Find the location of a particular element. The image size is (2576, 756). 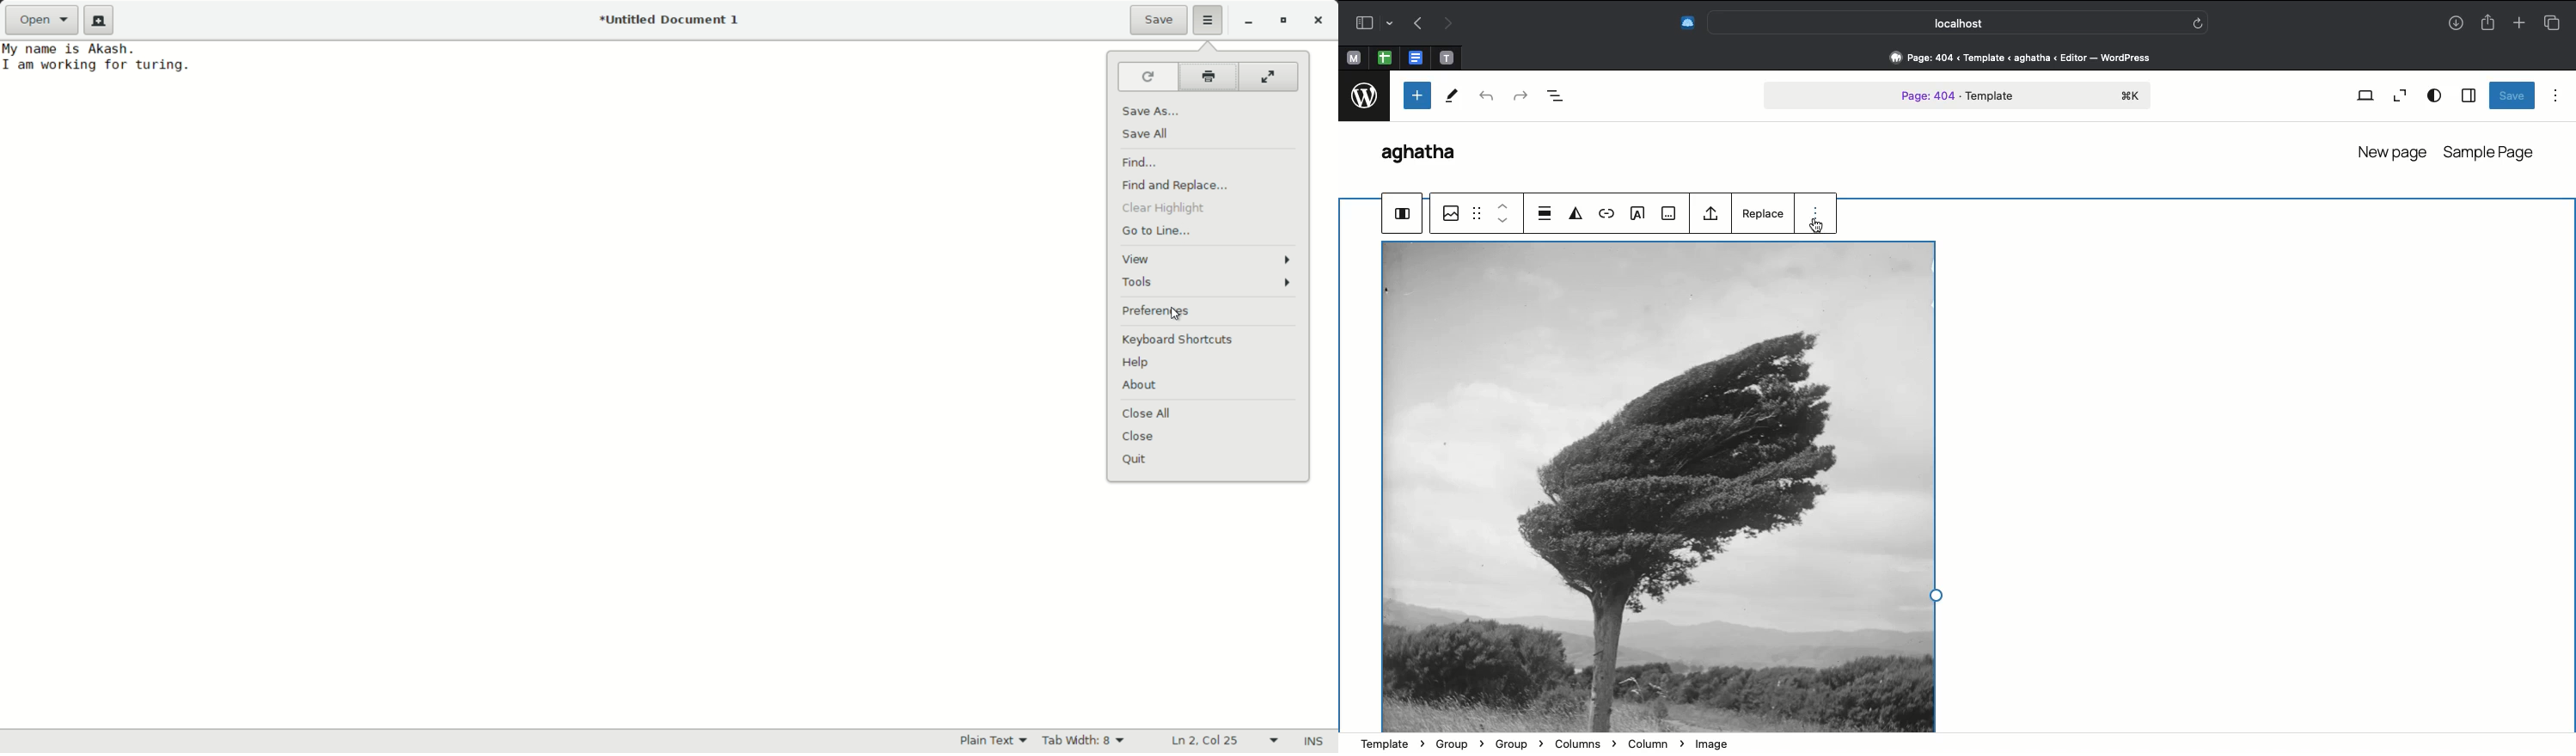

Address is located at coordinates (1957, 744).